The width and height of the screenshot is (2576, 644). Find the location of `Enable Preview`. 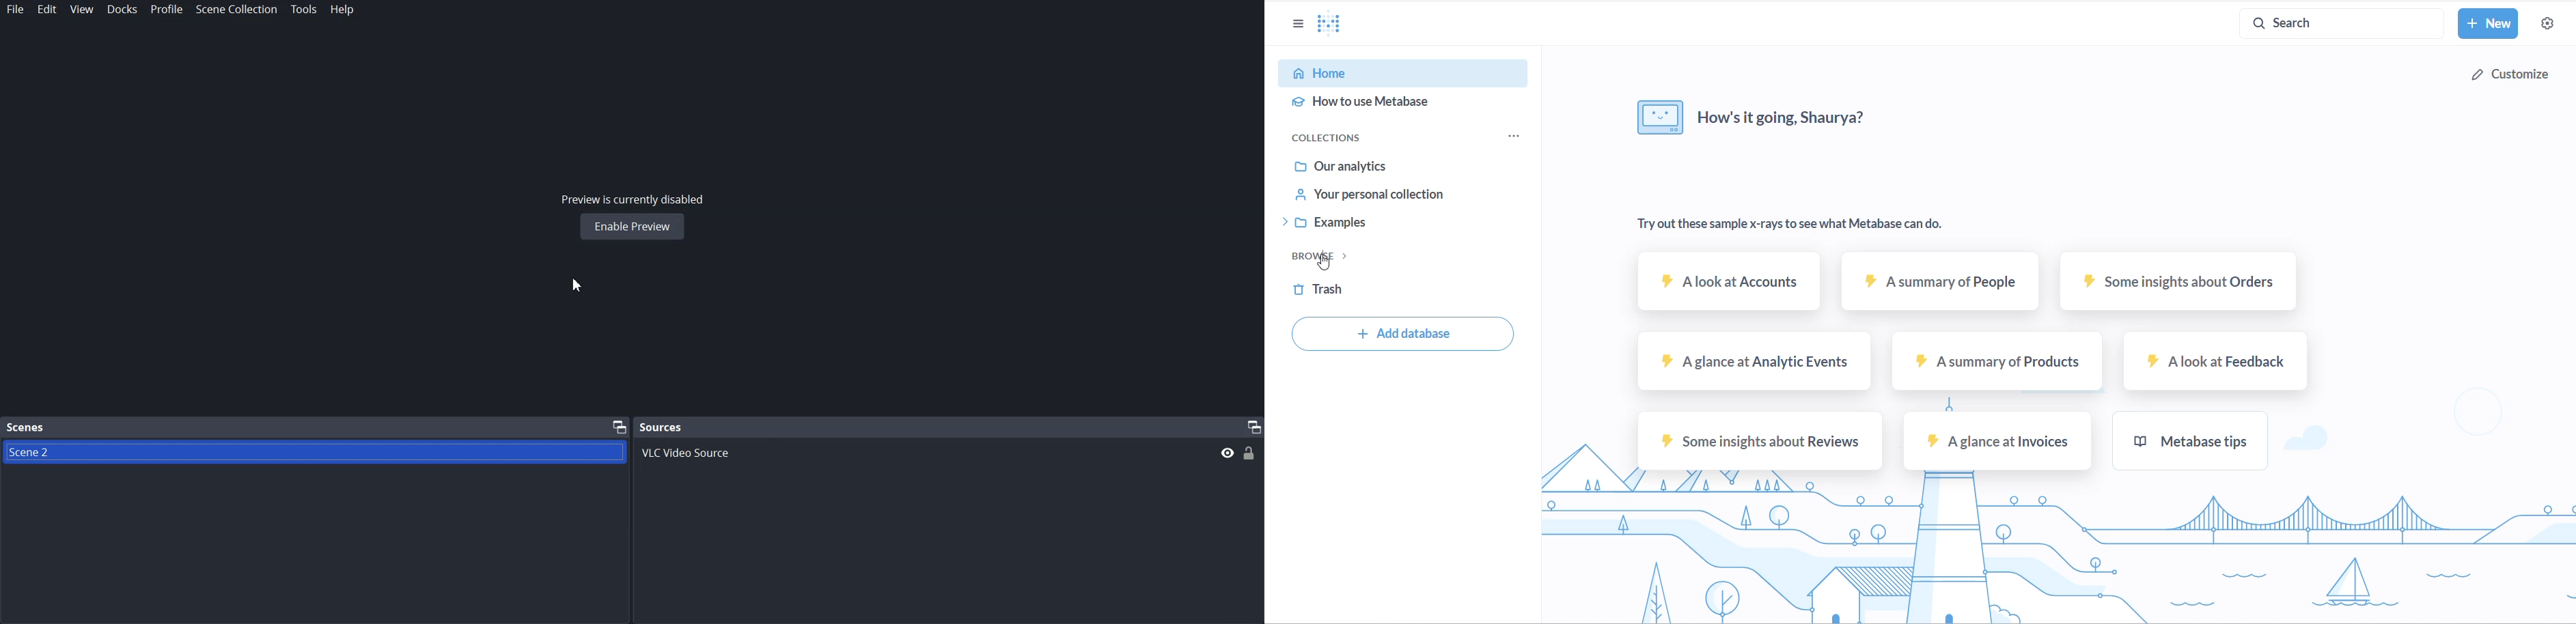

Enable Preview is located at coordinates (634, 227).